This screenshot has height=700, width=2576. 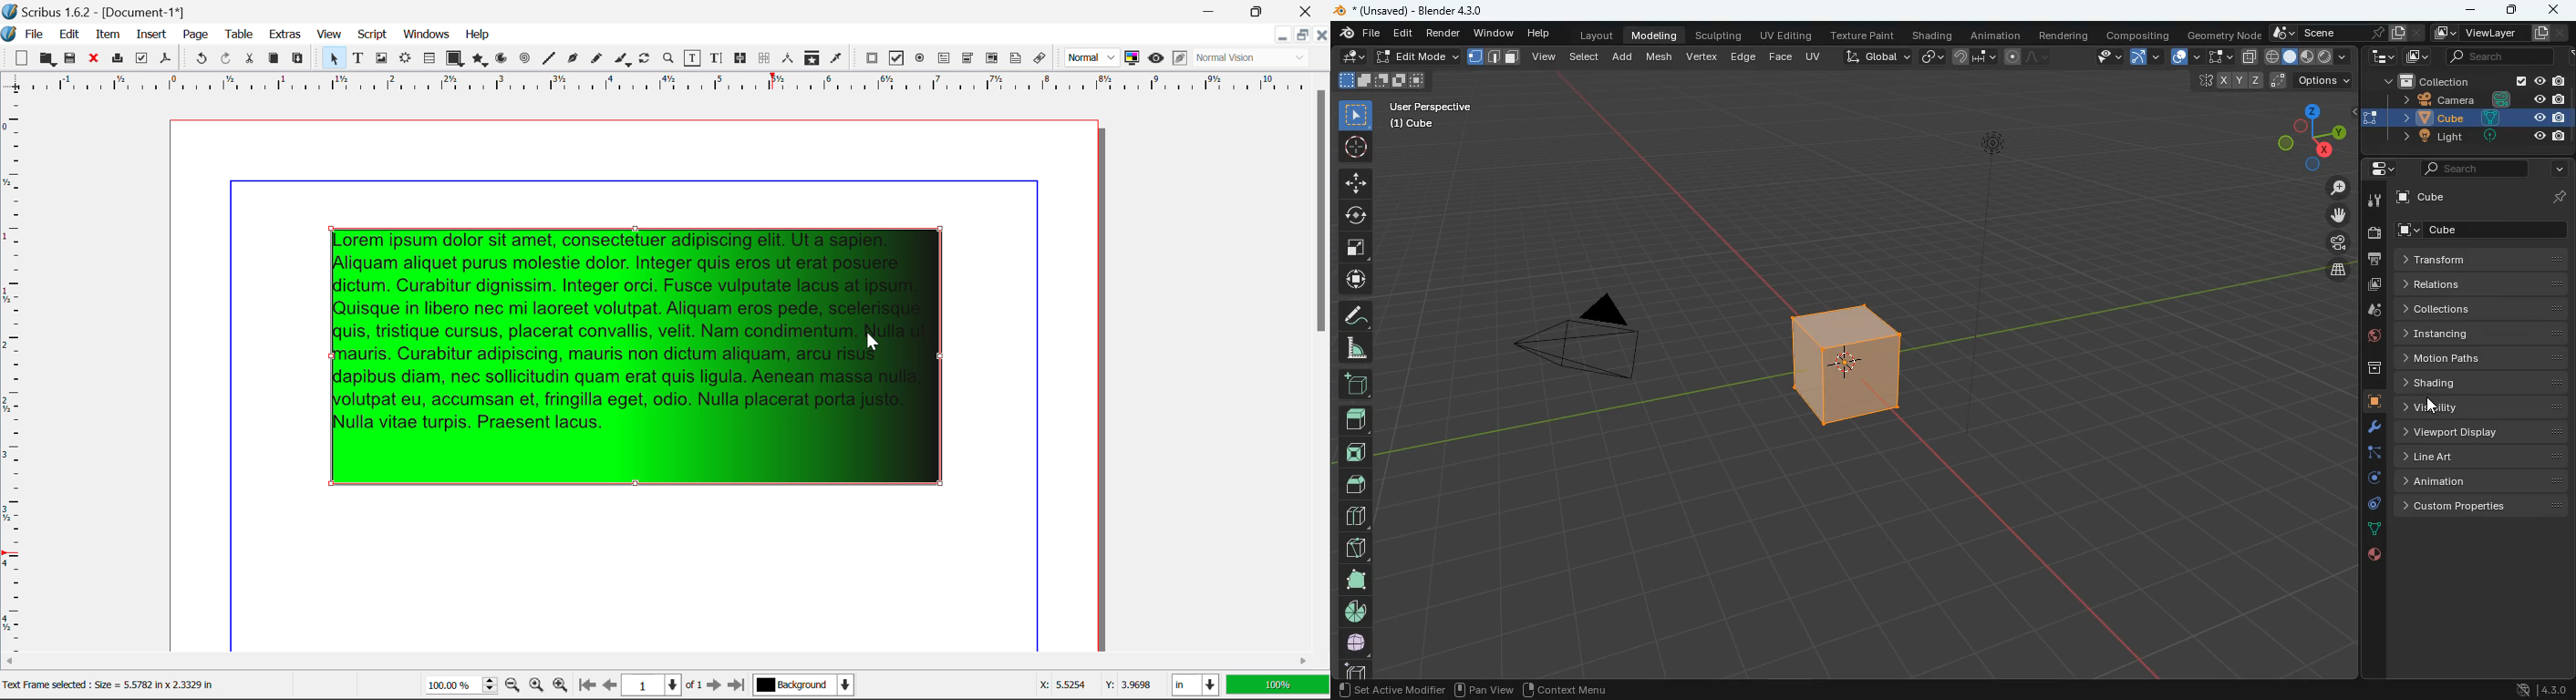 What do you see at coordinates (659, 663) in the screenshot?
I see `Scroll Bar` at bounding box center [659, 663].